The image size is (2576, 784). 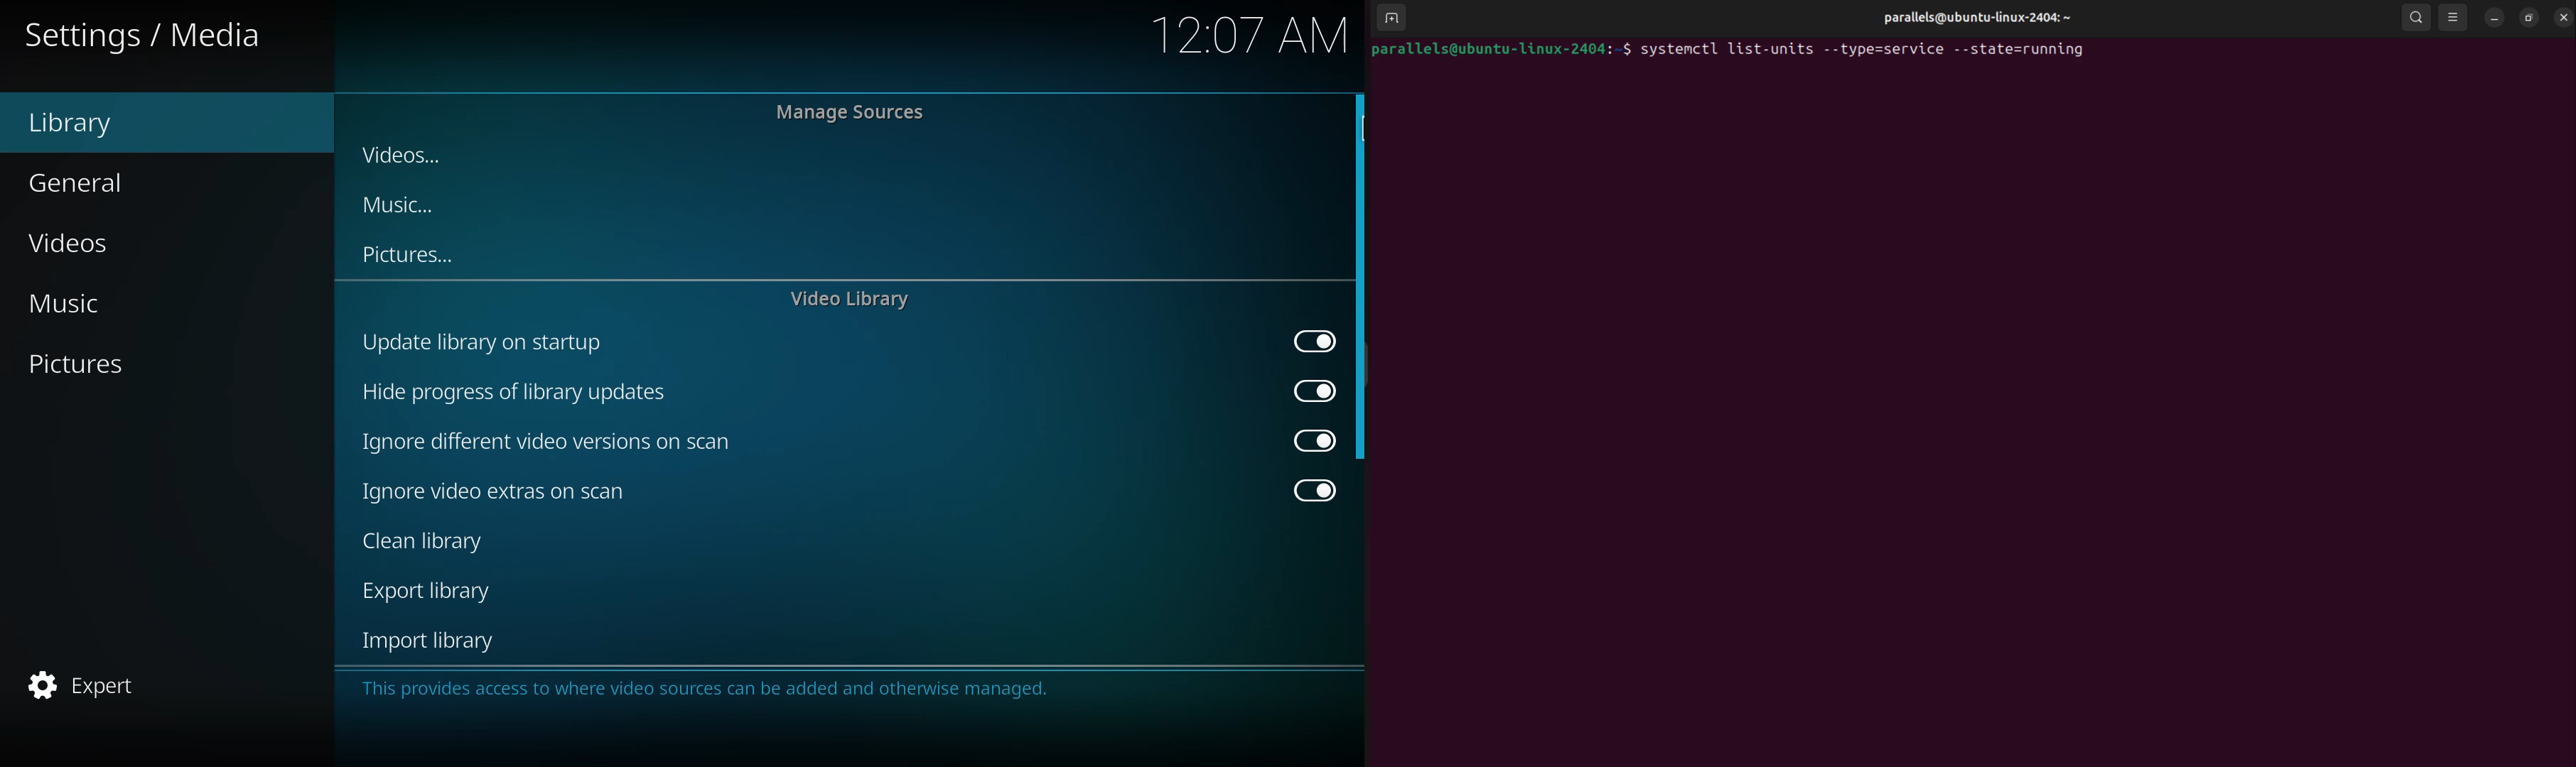 I want to click on time, so click(x=1252, y=34).